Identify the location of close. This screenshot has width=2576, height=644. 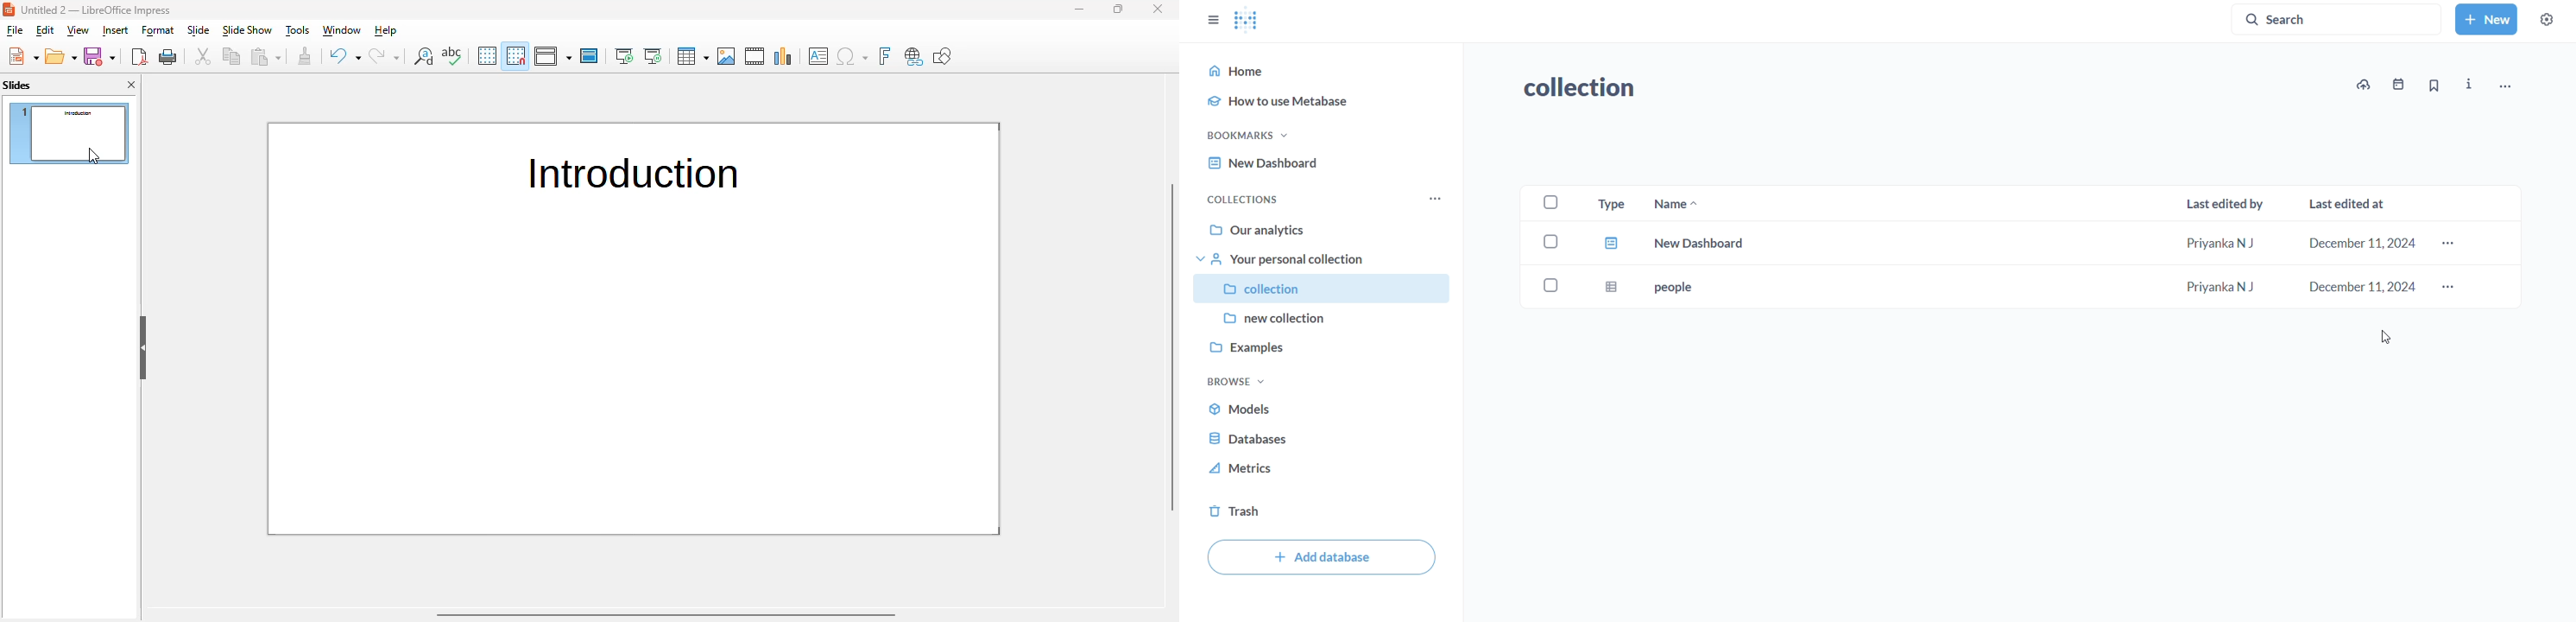
(1157, 9).